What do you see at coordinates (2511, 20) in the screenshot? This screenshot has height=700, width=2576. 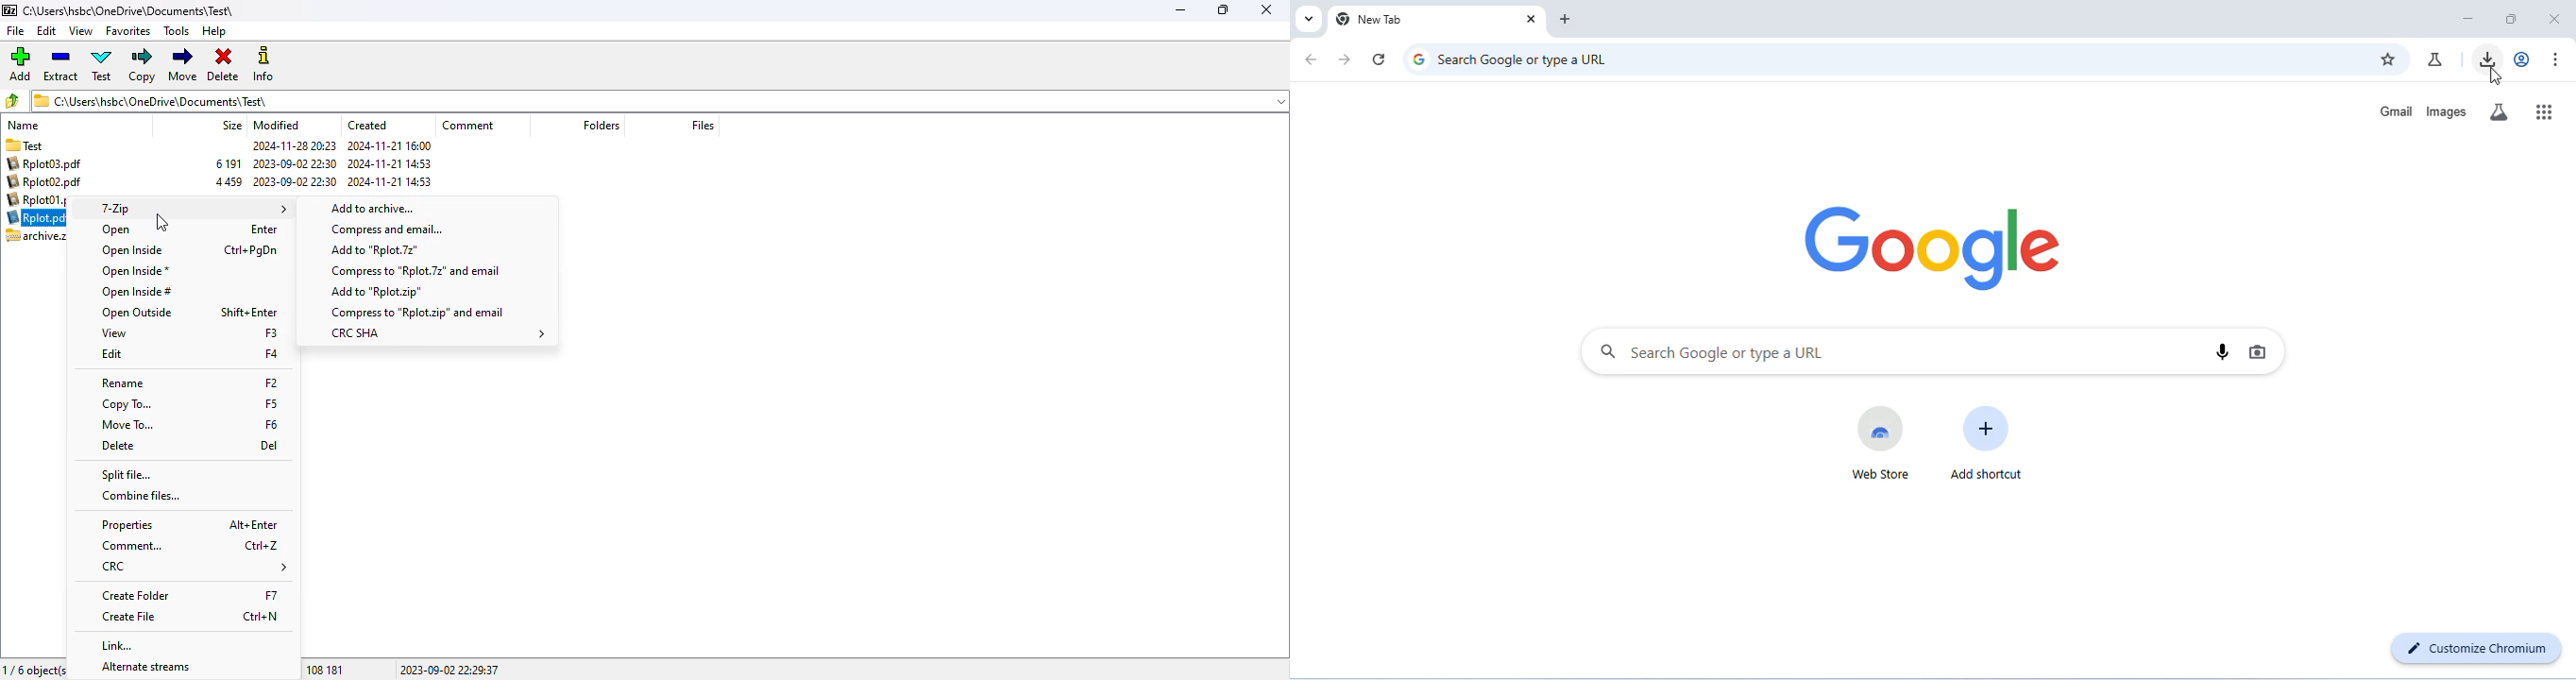 I see `maximize` at bounding box center [2511, 20].